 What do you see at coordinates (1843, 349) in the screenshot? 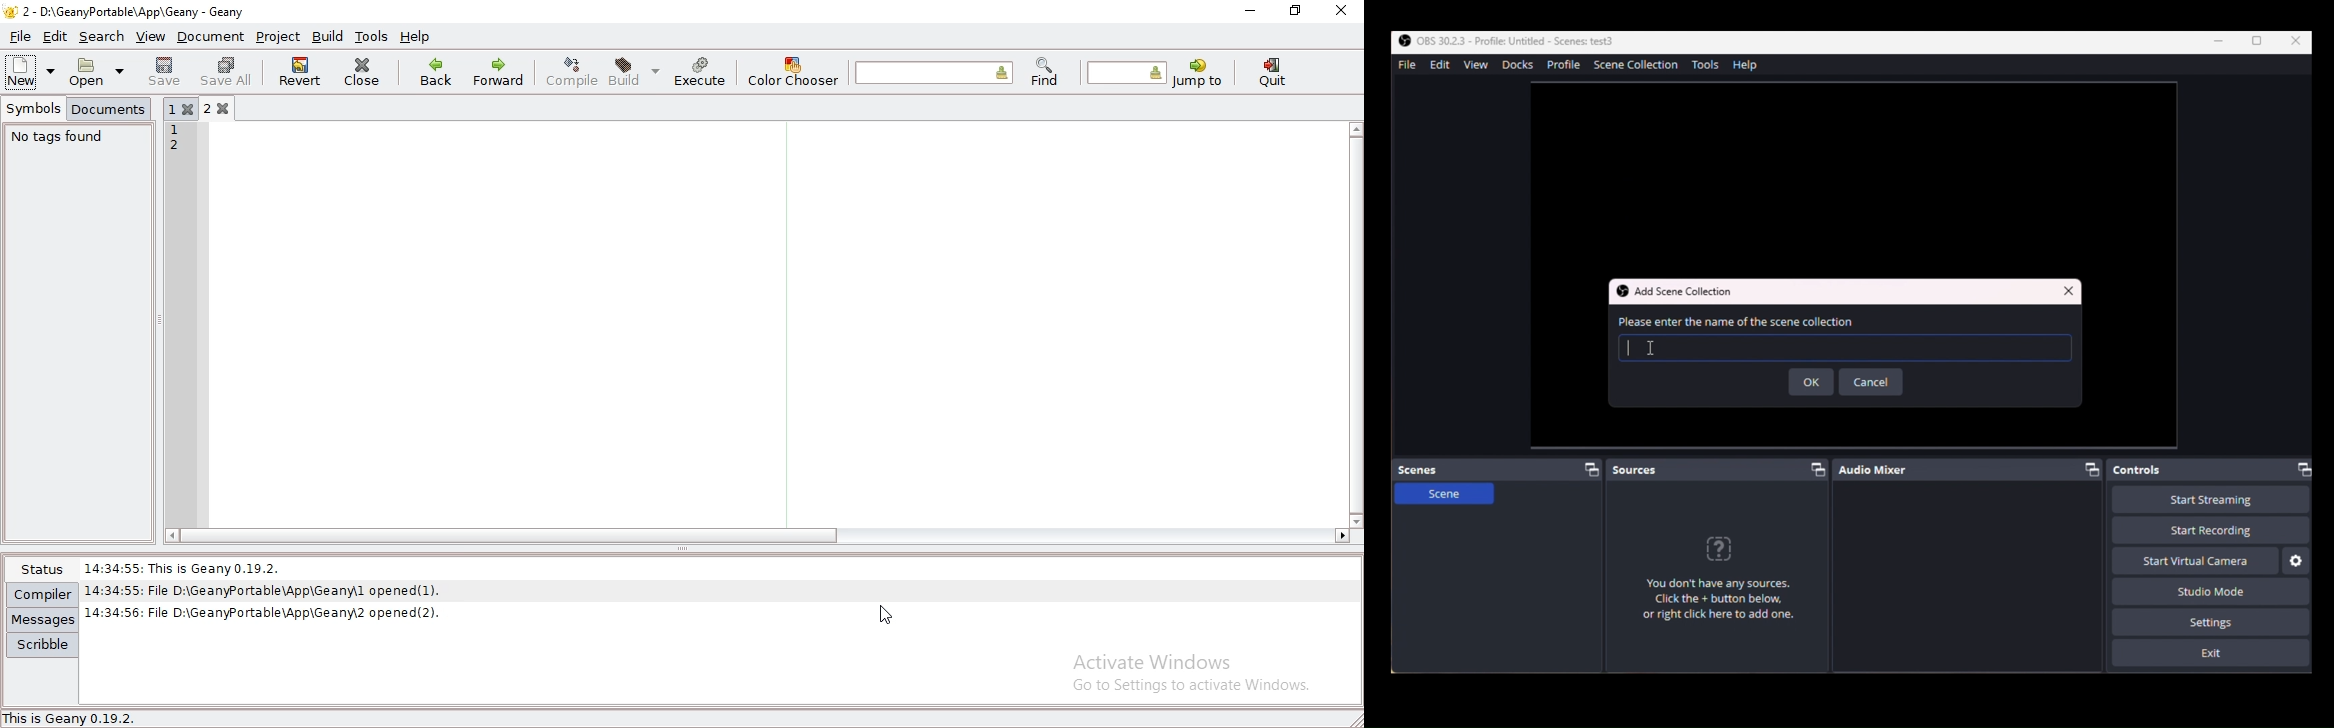
I see `Input name` at bounding box center [1843, 349].